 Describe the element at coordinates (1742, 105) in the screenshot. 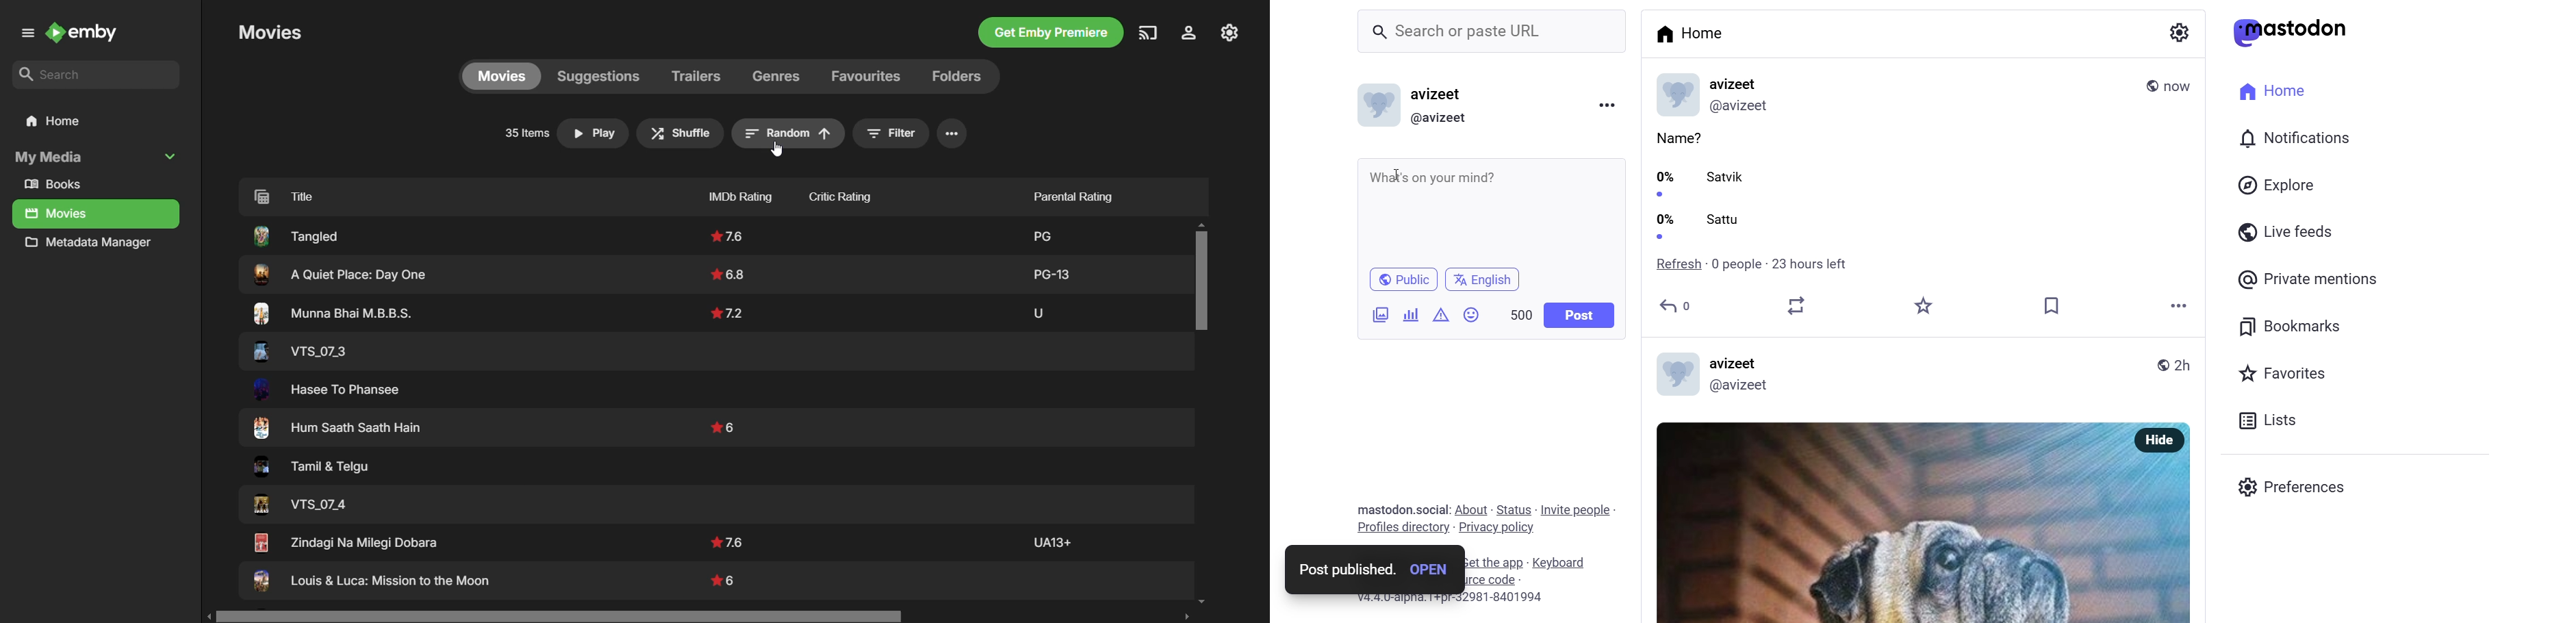

I see `id` at that location.